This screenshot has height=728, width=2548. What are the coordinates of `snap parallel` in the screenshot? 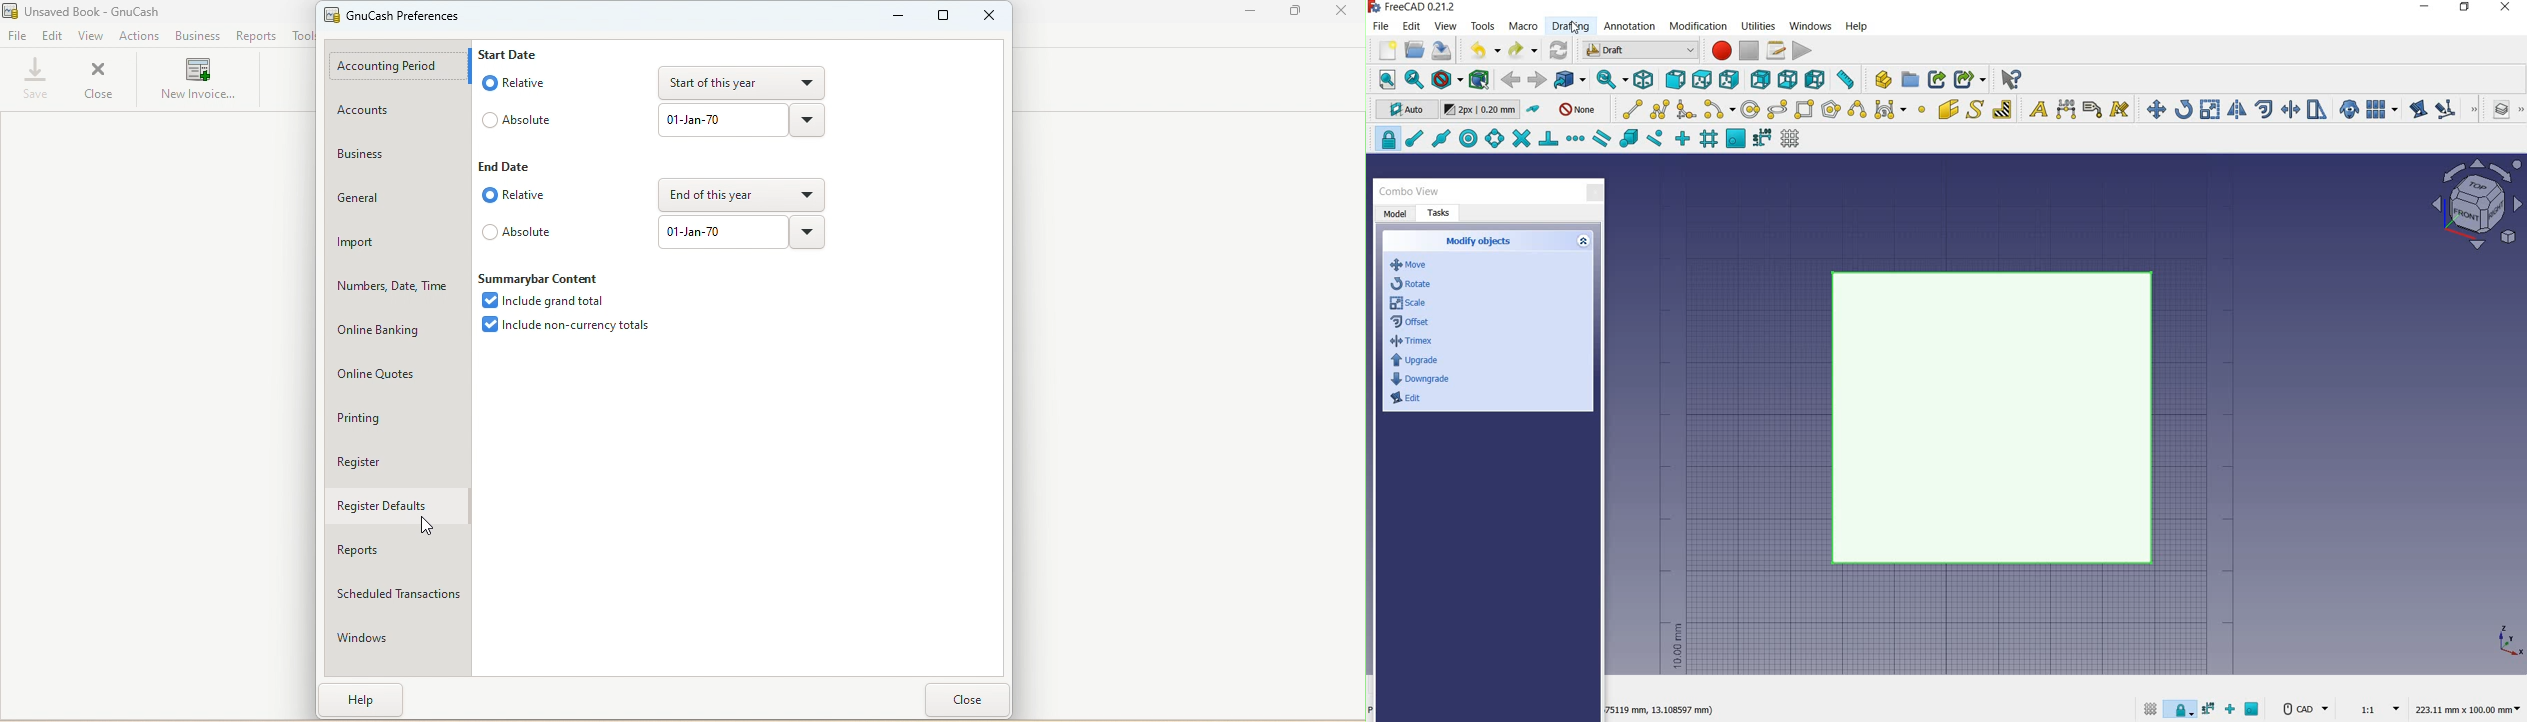 It's located at (1601, 139).